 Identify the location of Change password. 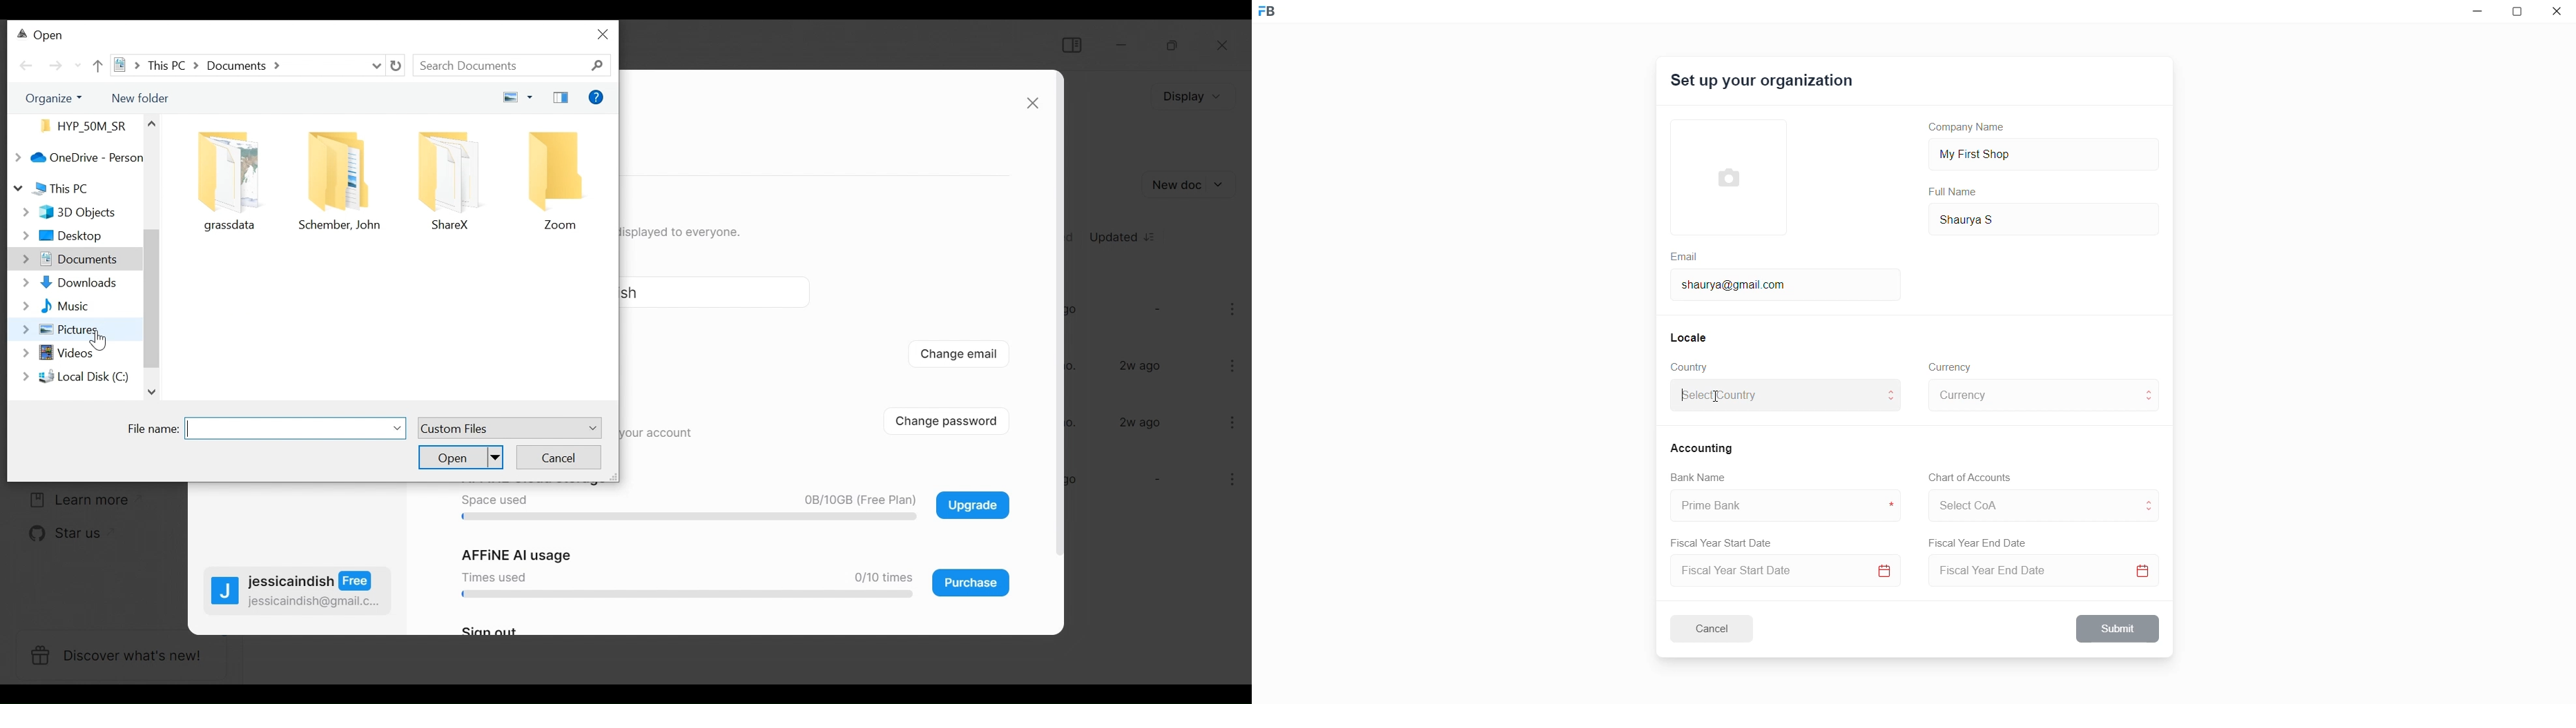
(956, 420).